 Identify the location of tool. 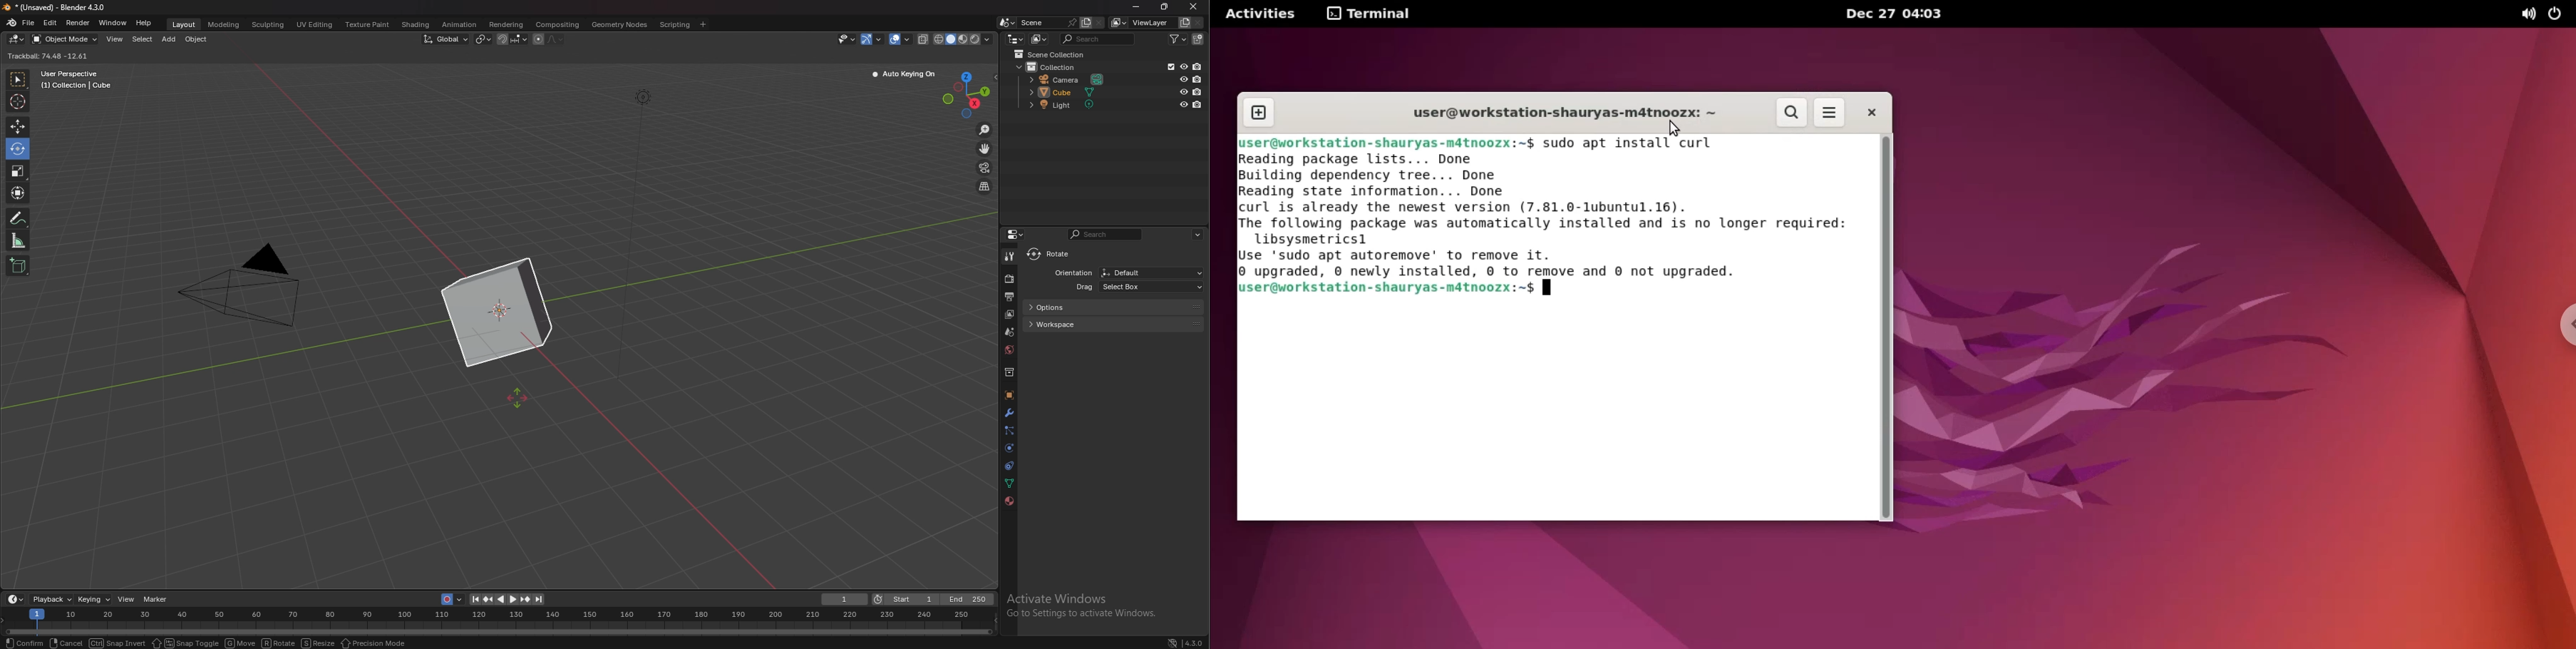
(1009, 257).